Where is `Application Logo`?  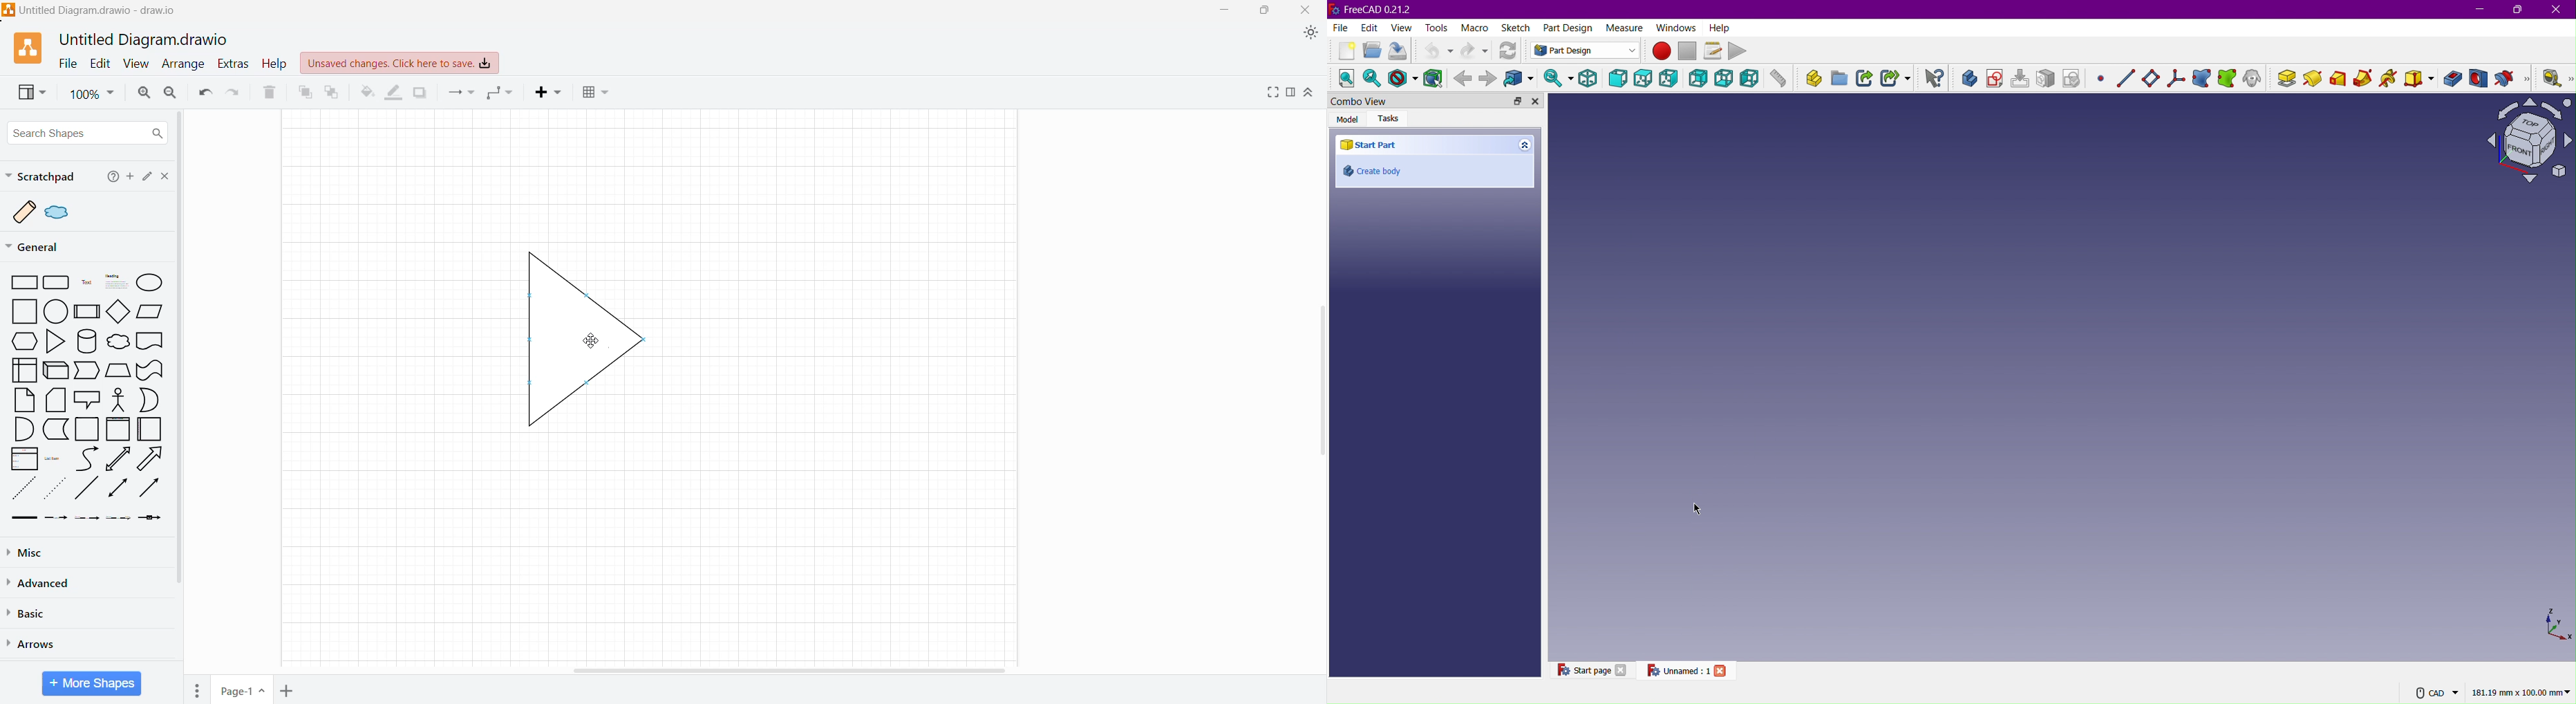
Application Logo is located at coordinates (22, 49).